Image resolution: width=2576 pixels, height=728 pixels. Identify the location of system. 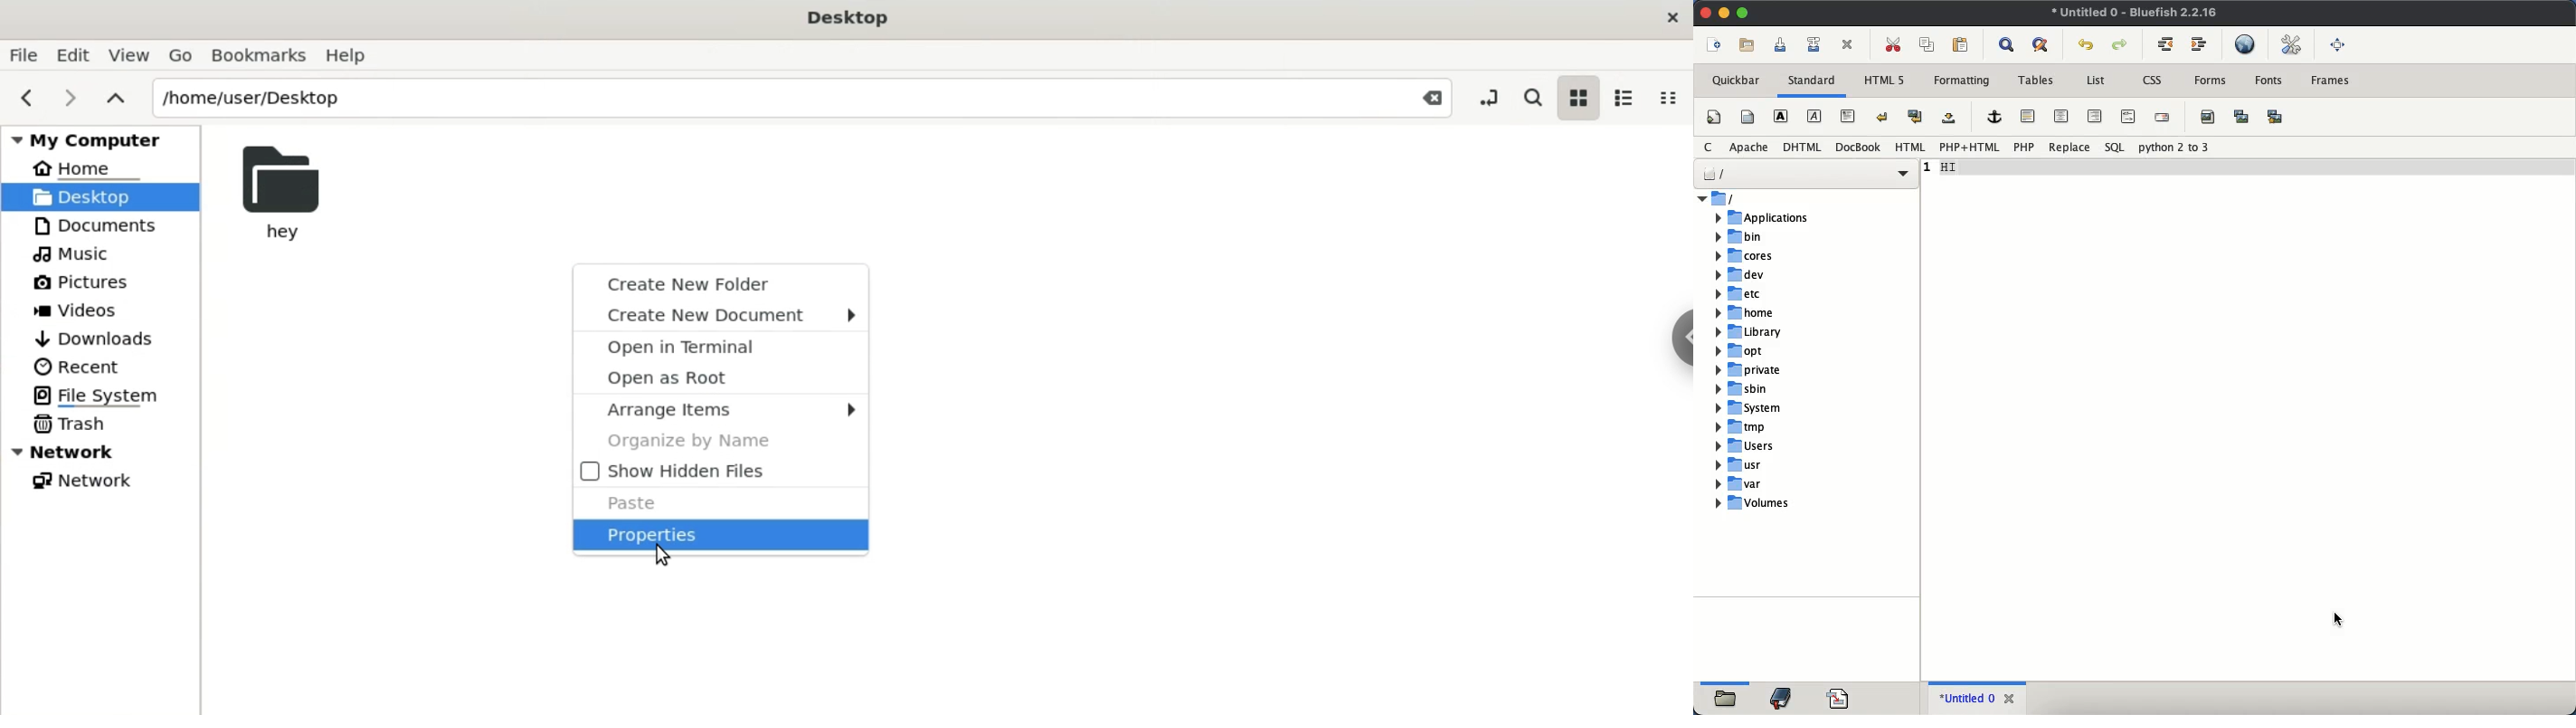
(1785, 408).